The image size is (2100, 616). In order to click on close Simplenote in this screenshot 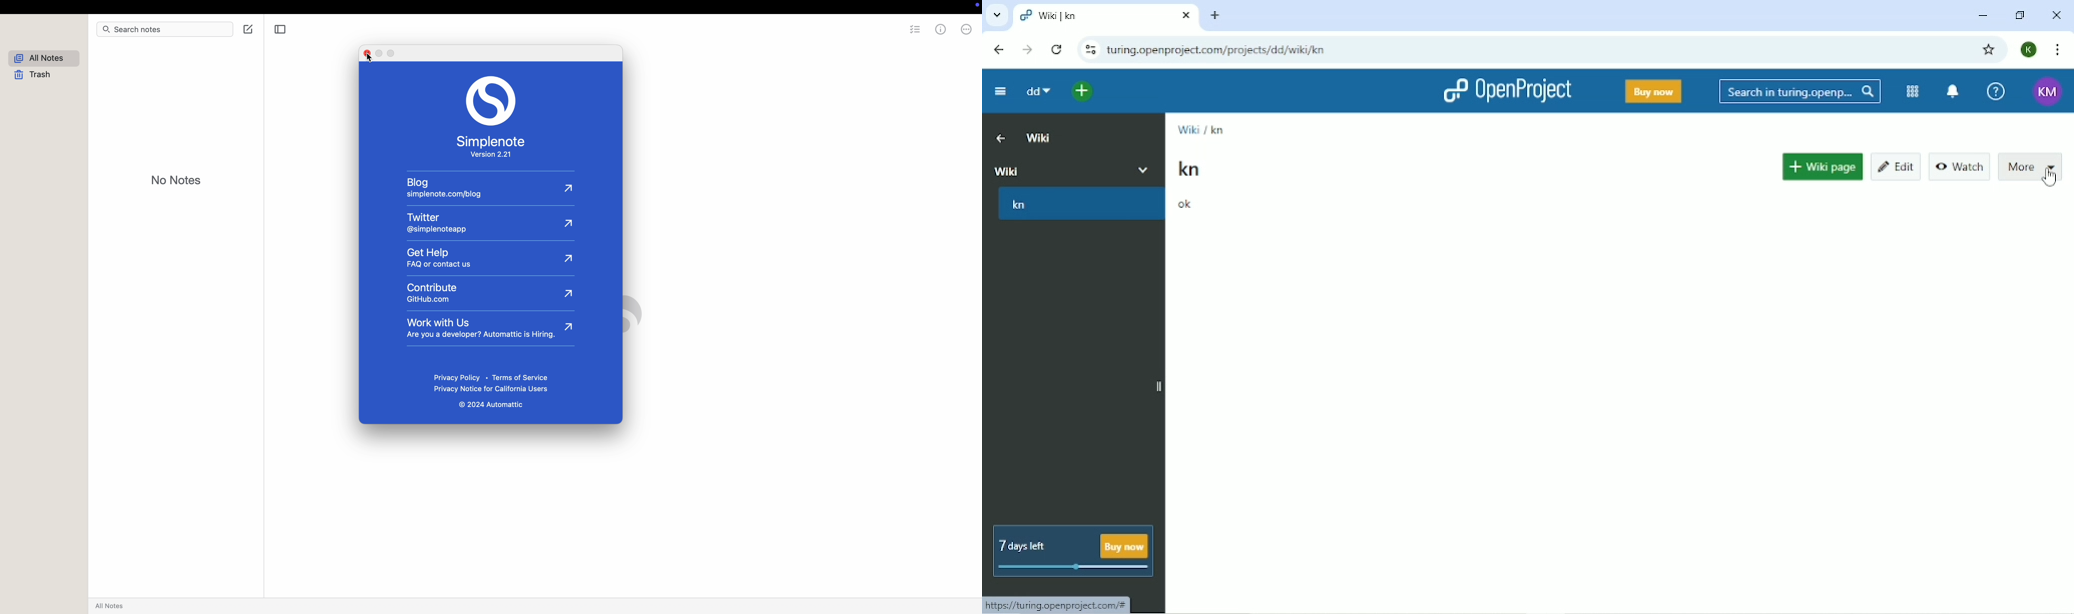, I will do `click(7, 23)`.